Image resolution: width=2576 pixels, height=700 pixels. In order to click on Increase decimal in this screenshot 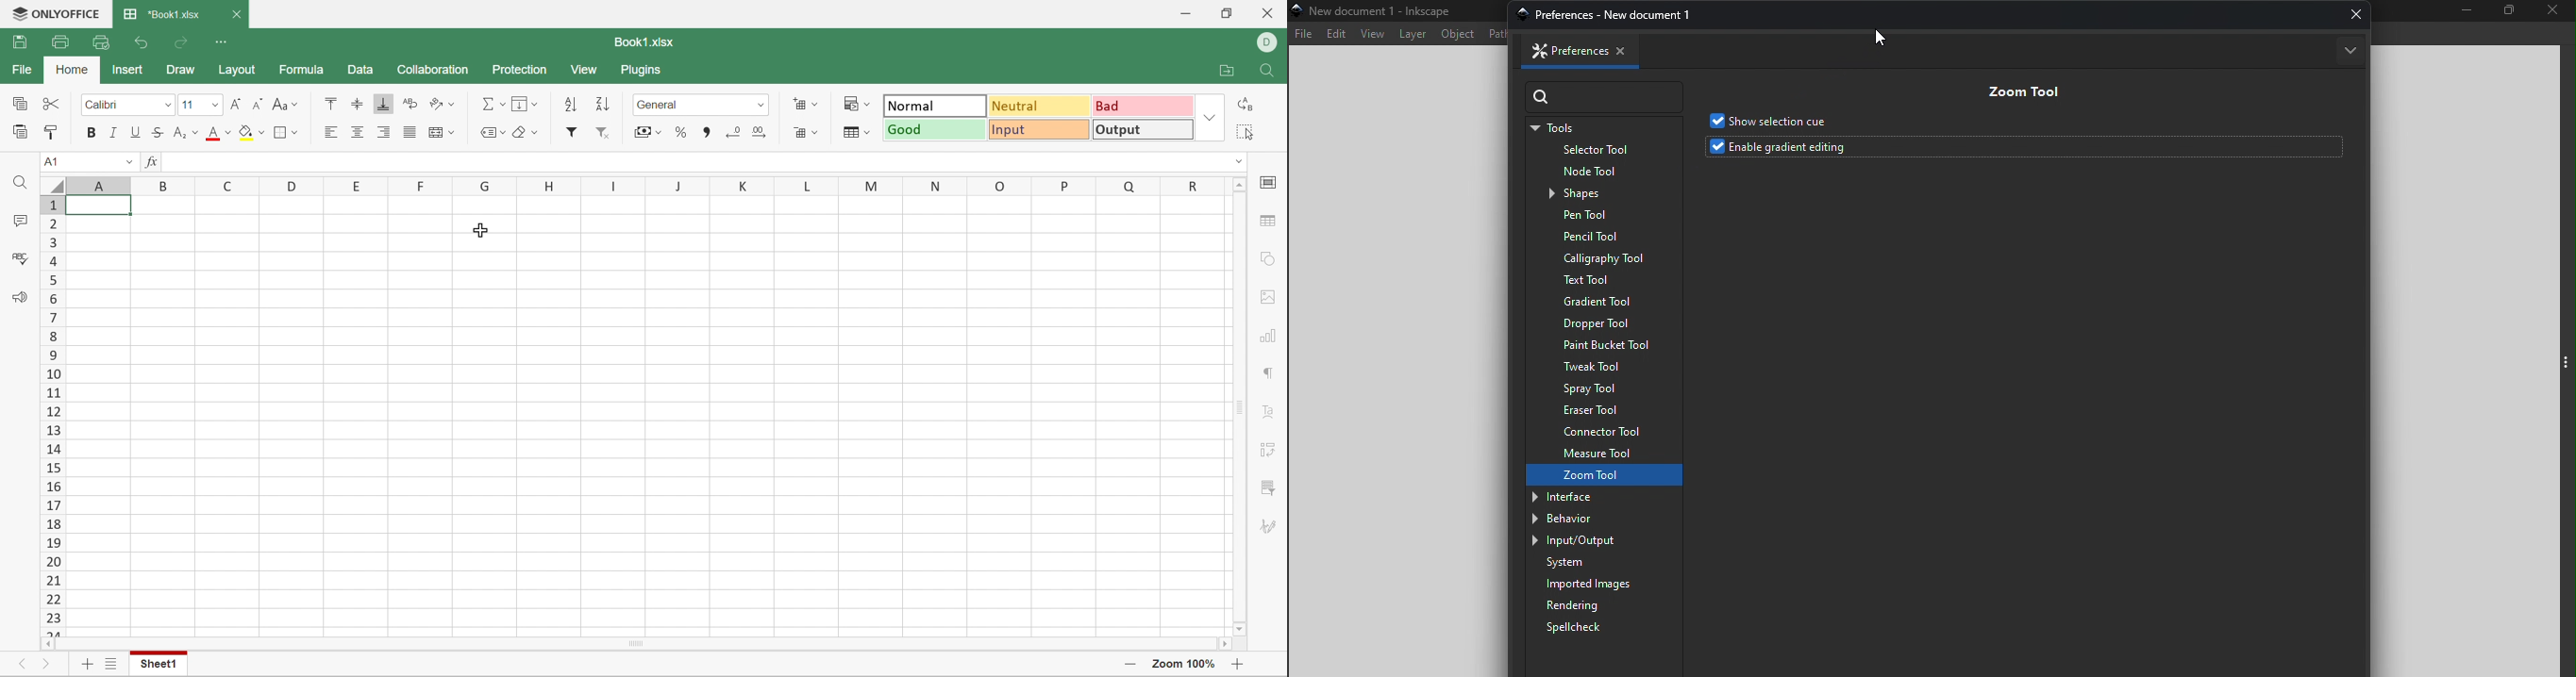, I will do `click(759, 131)`.